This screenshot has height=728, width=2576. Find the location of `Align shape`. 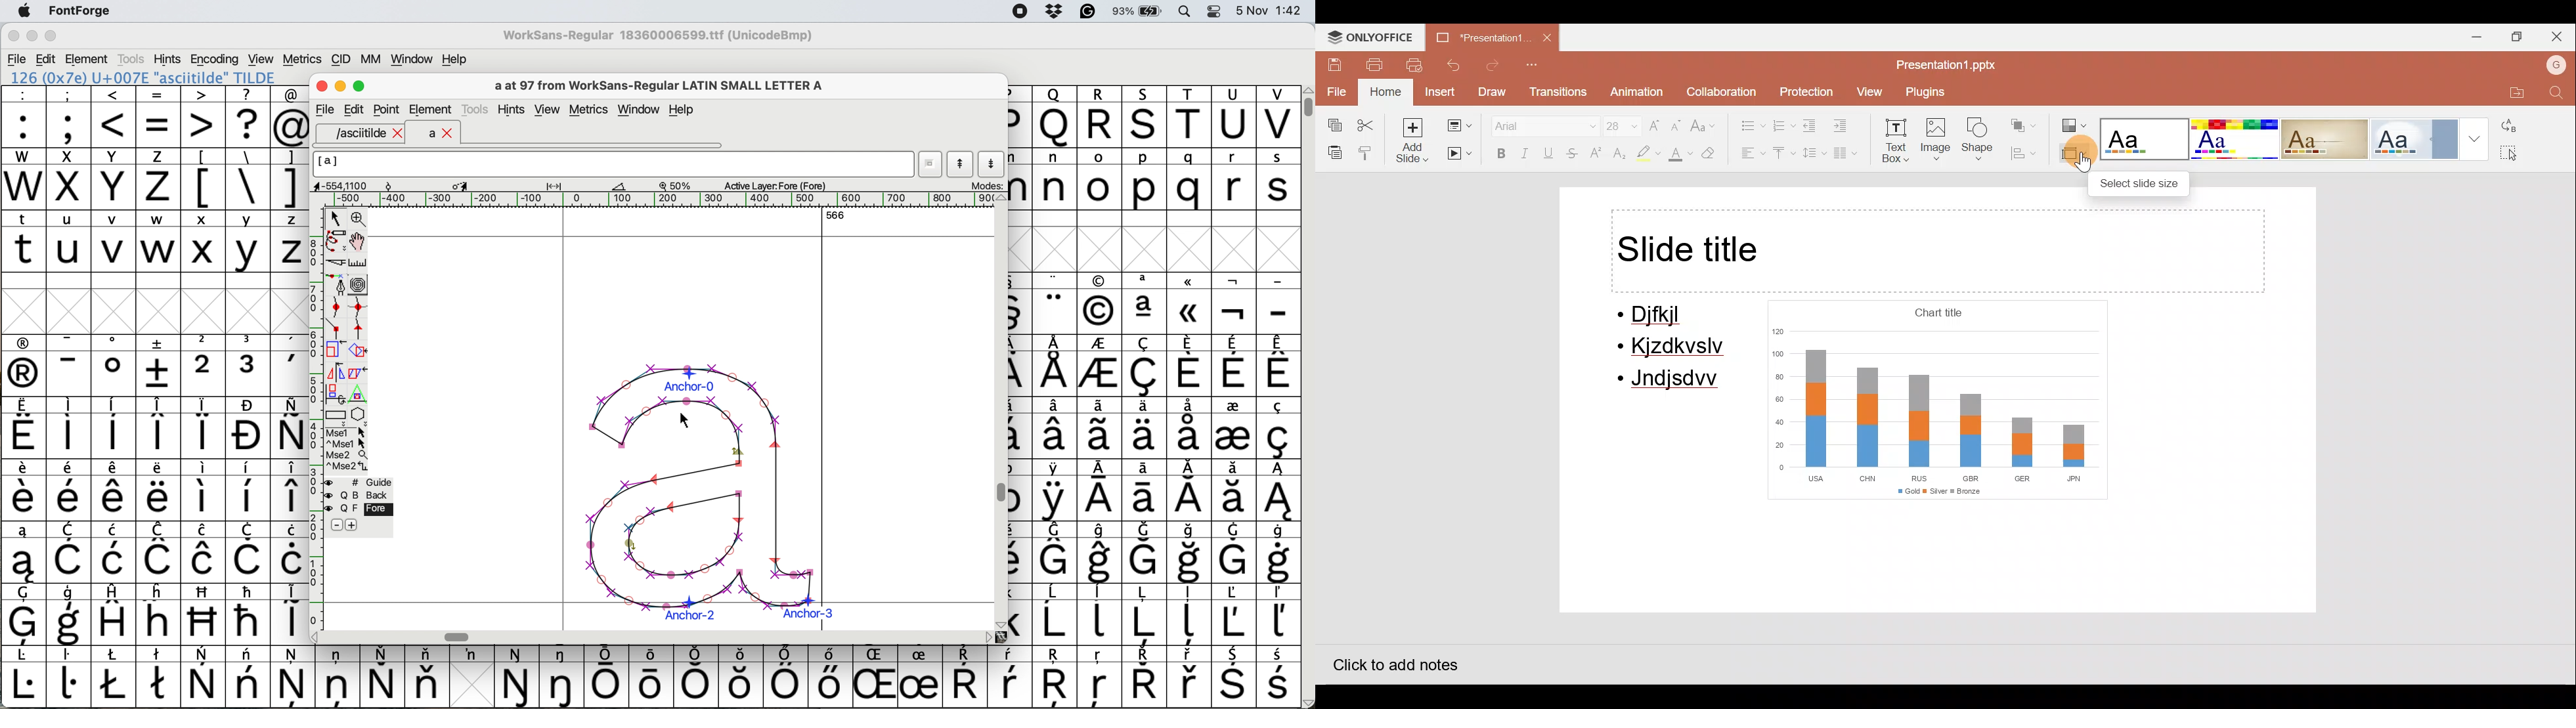

Align shape is located at coordinates (2027, 153).